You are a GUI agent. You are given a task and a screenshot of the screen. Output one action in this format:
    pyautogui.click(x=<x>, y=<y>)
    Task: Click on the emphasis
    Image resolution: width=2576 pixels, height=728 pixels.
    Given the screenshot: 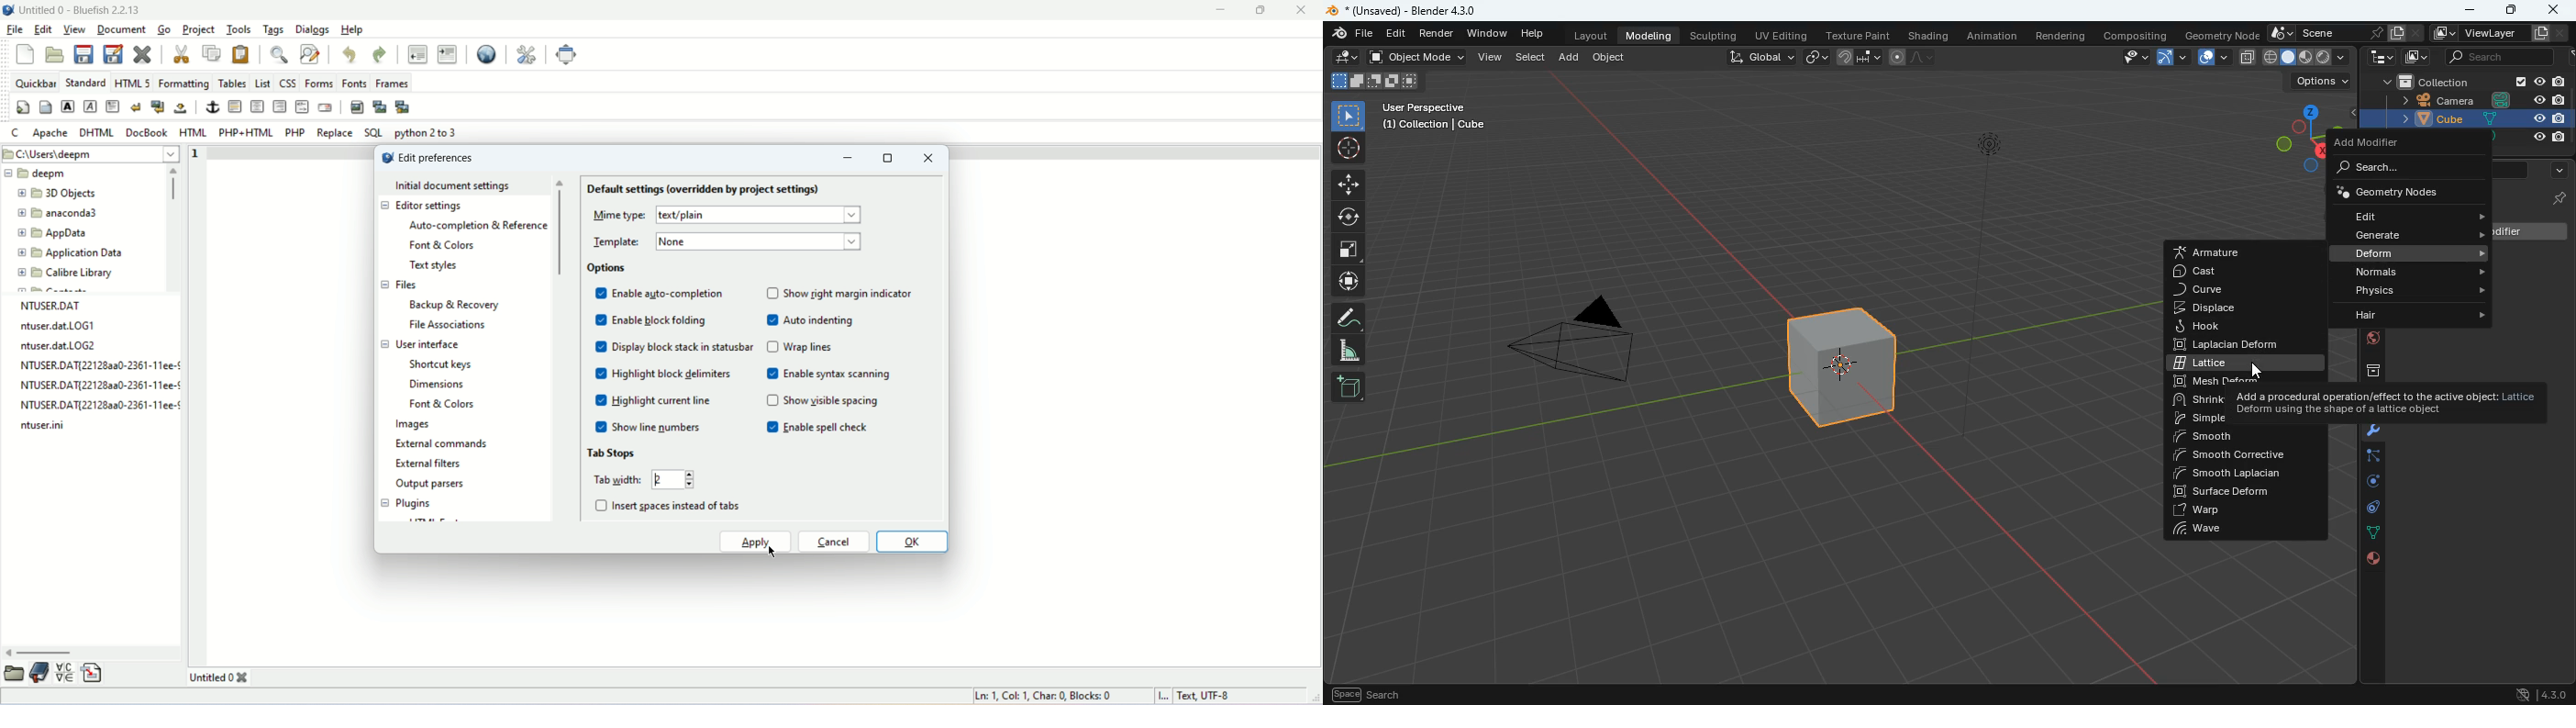 What is the action you would take?
    pyautogui.click(x=88, y=107)
    